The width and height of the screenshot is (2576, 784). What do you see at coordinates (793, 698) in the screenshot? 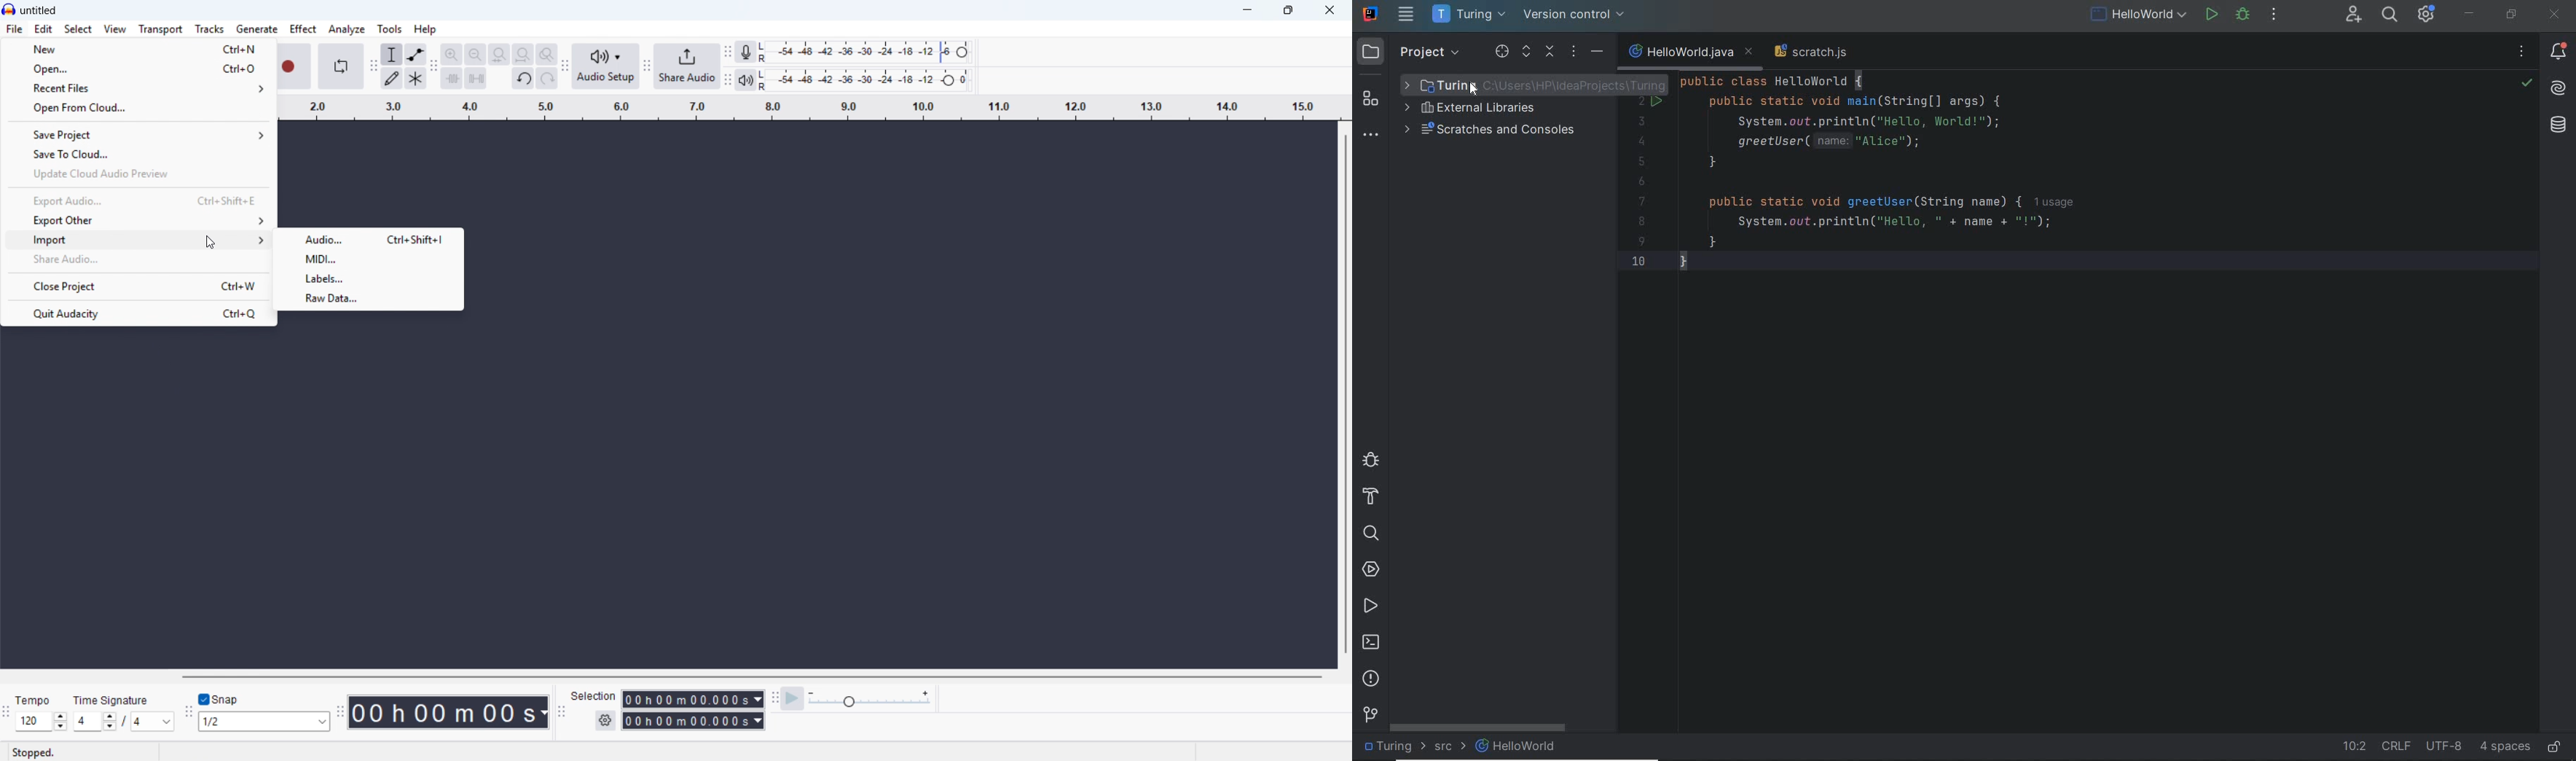
I see `Play at speed ` at bounding box center [793, 698].